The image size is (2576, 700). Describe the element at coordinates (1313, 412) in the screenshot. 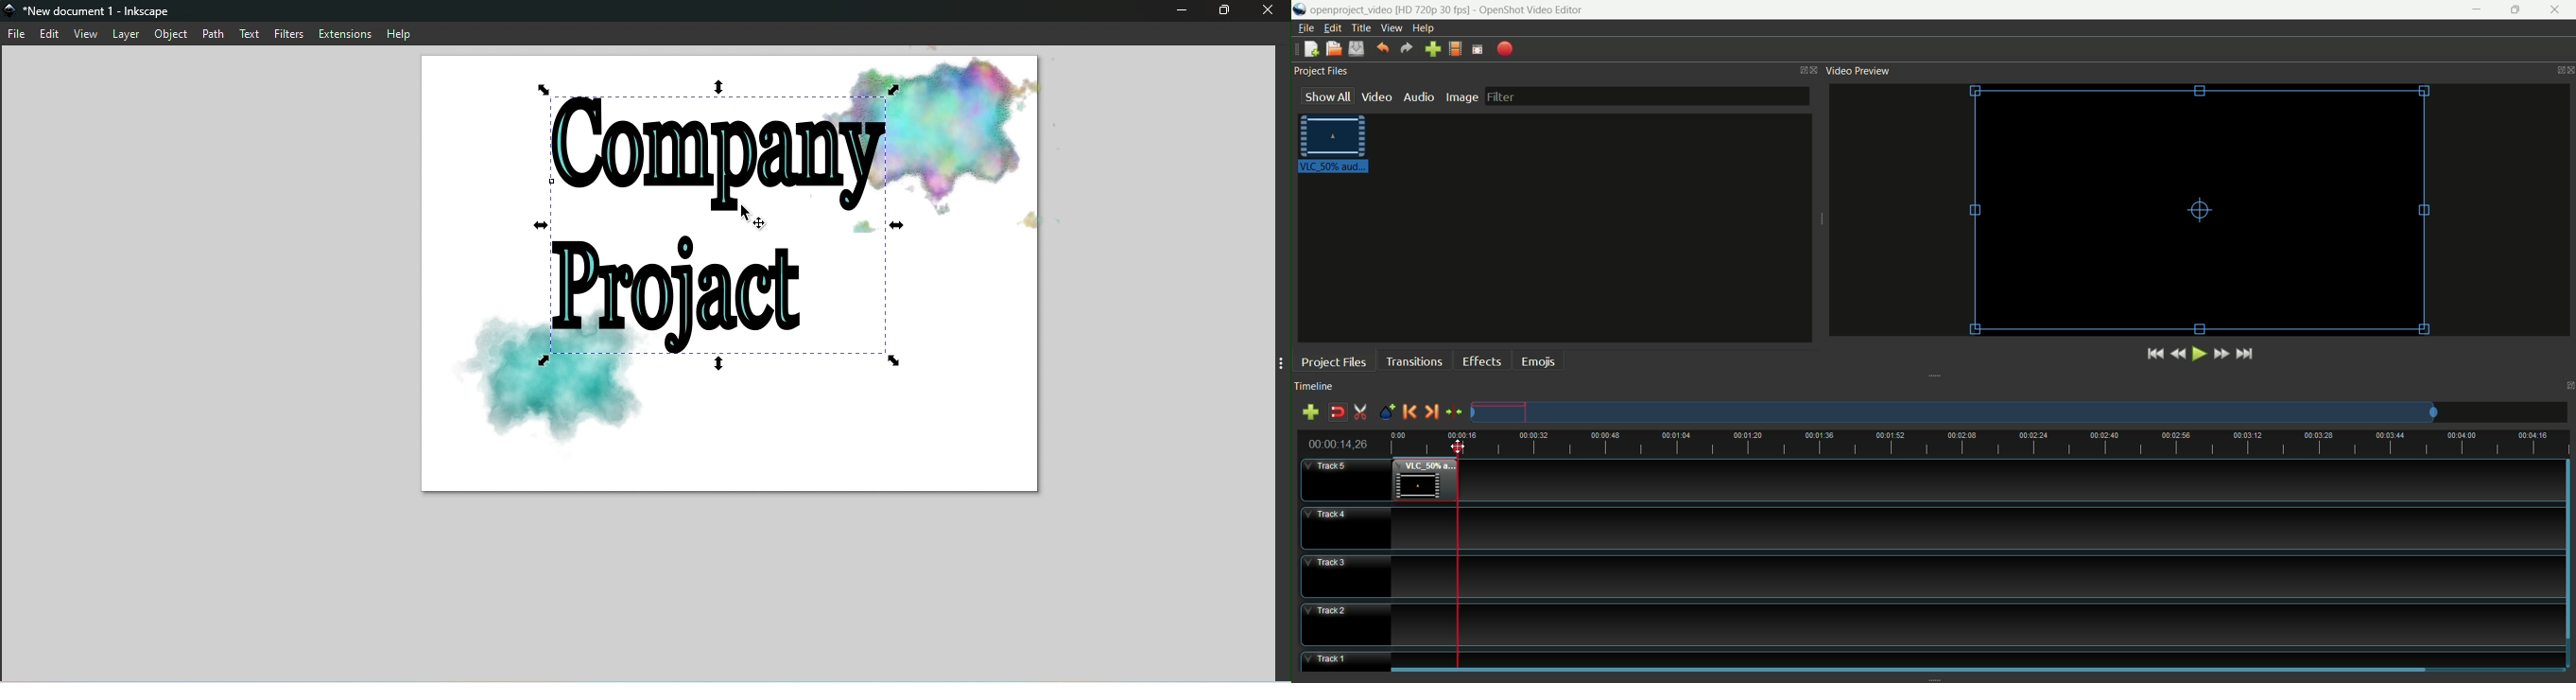

I see `add track` at that location.